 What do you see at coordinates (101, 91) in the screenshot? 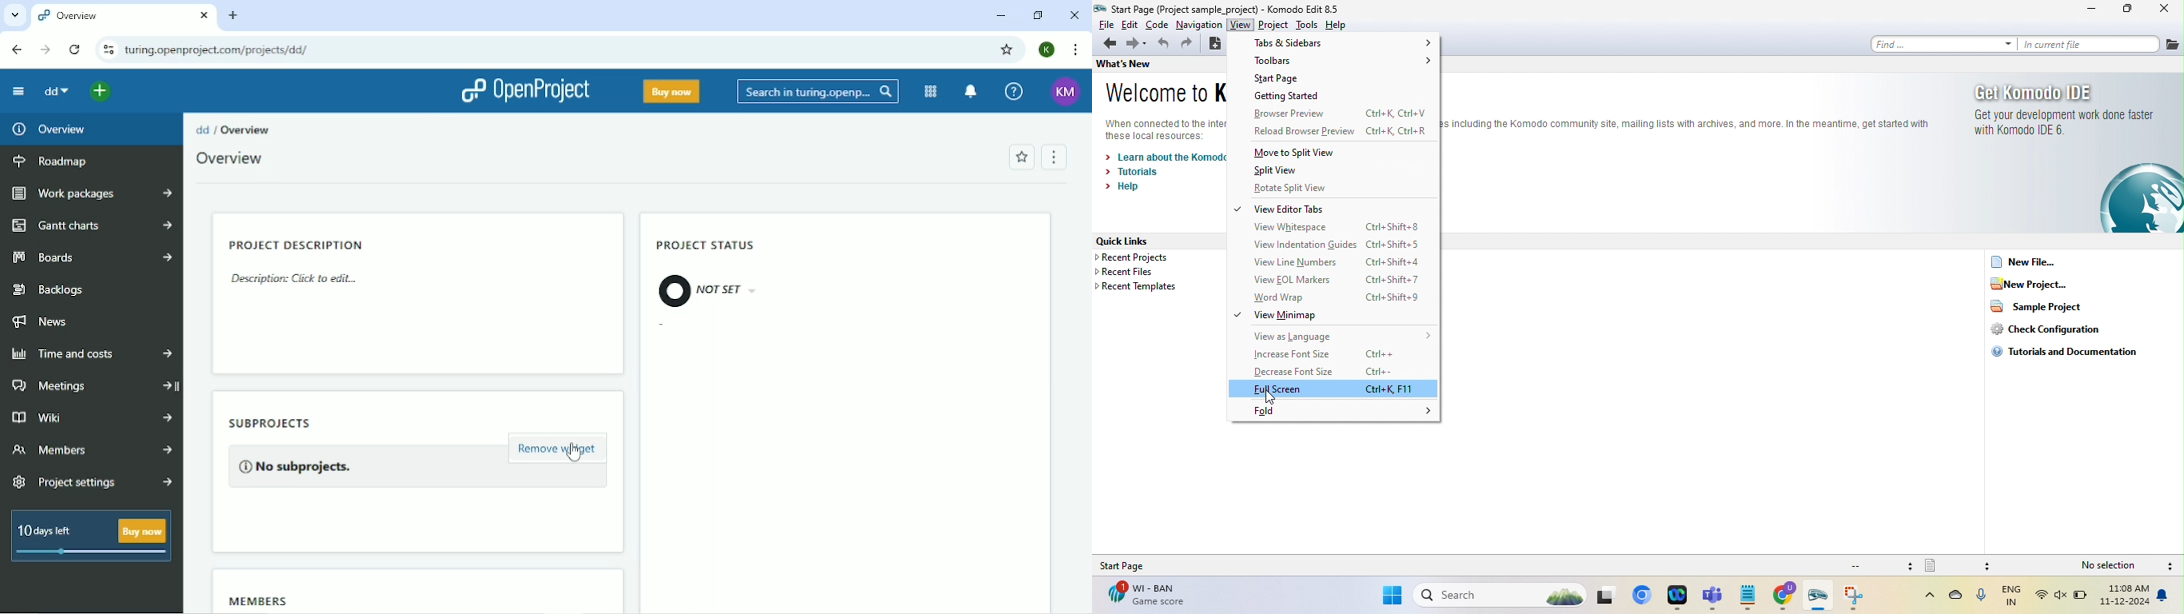
I see `Open quick add menu` at bounding box center [101, 91].